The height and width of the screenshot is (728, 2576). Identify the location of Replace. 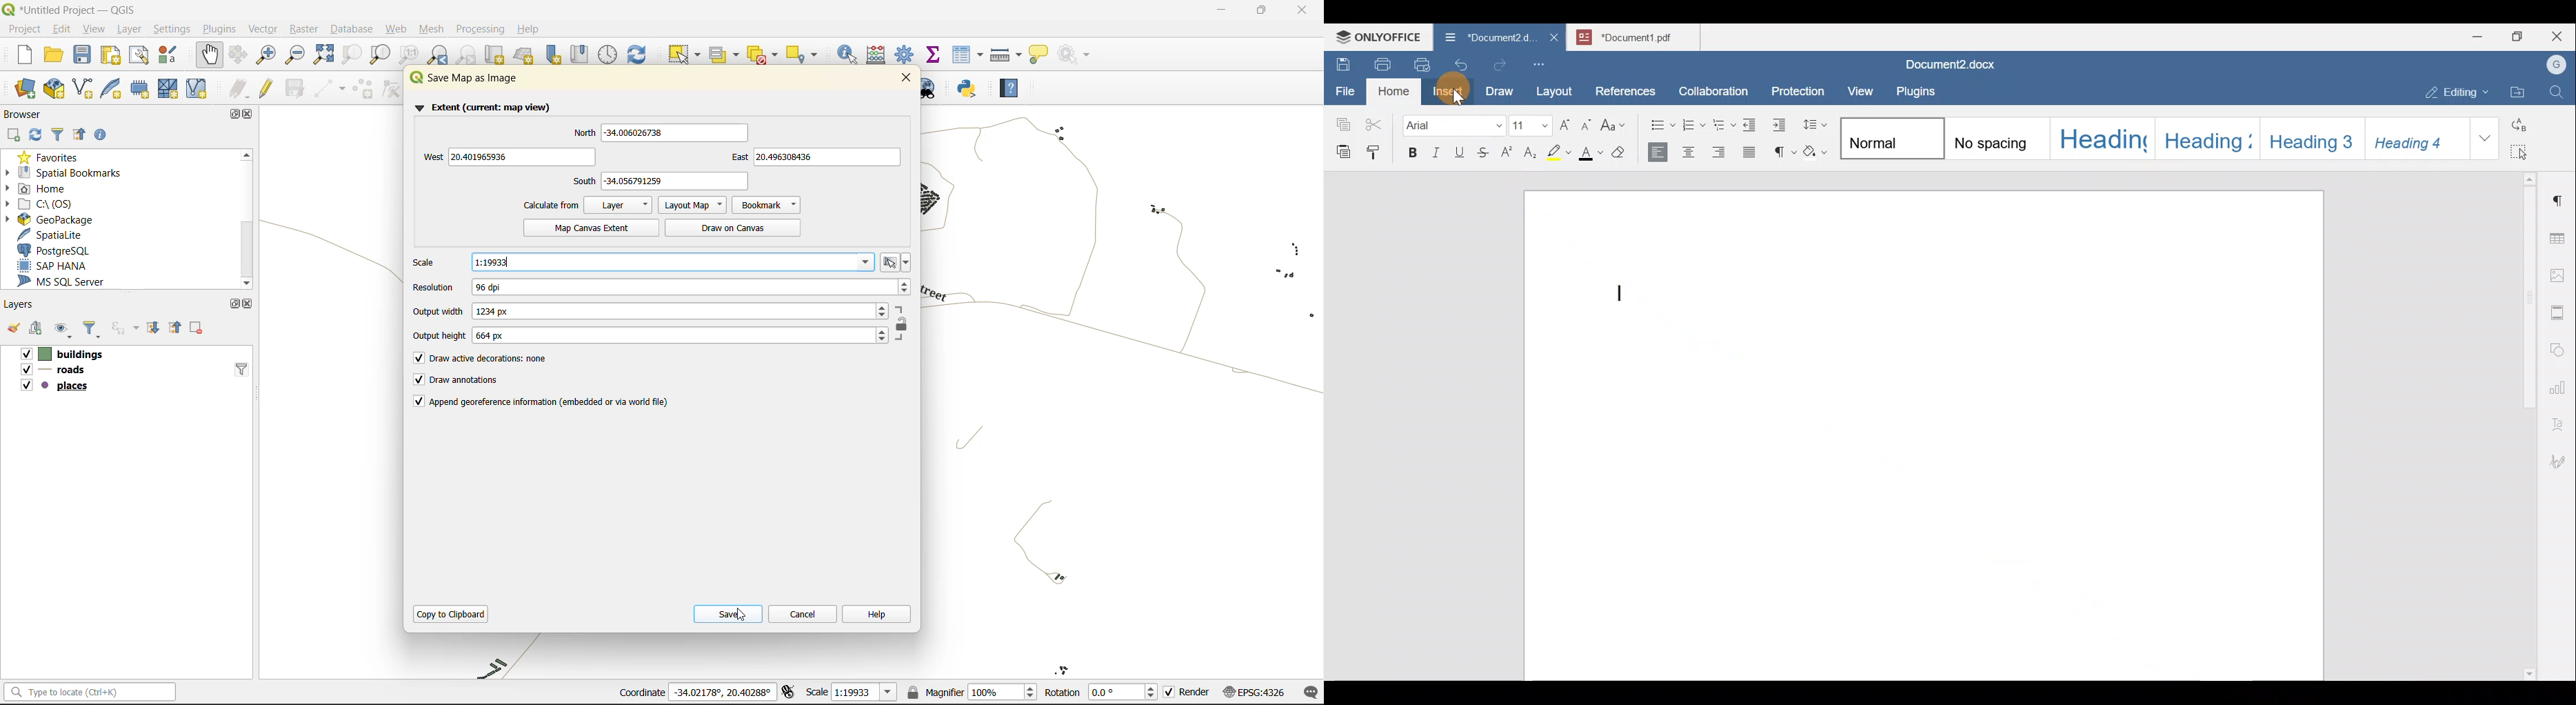
(2525, 123).